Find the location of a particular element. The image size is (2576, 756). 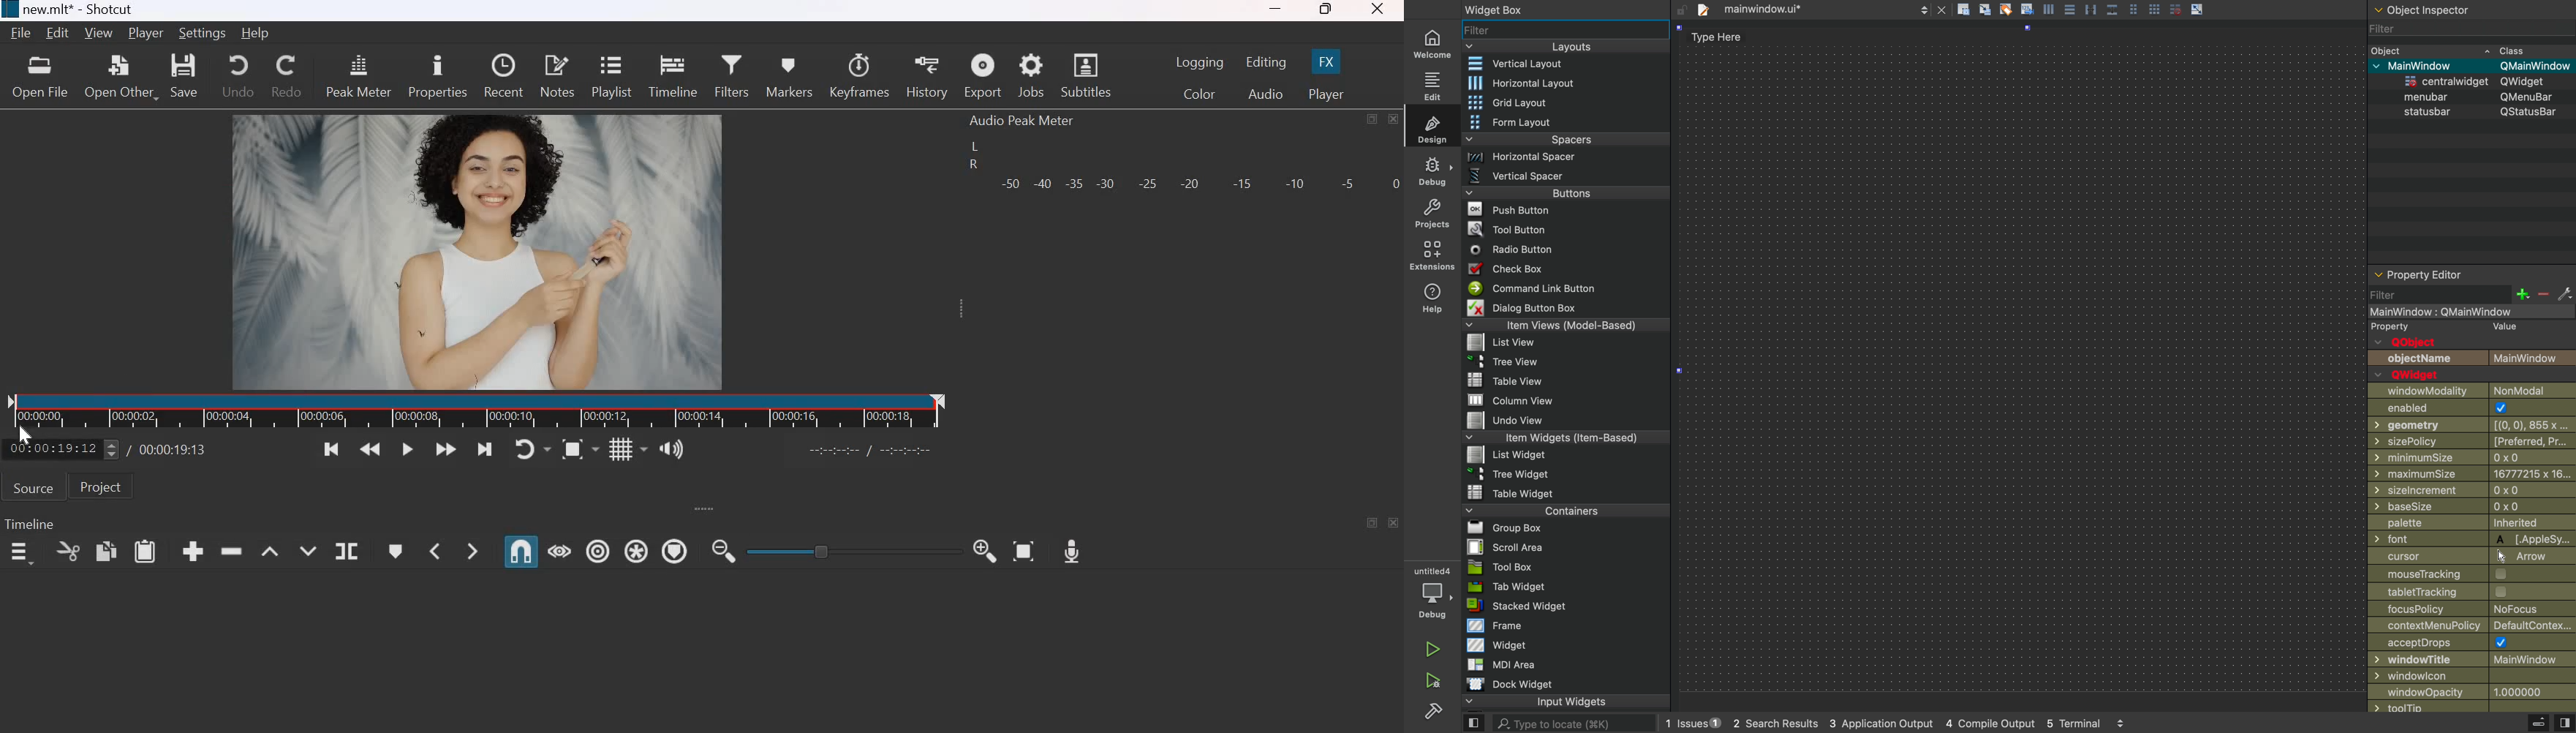

Previous Marker is located at coordinates (434, 550).